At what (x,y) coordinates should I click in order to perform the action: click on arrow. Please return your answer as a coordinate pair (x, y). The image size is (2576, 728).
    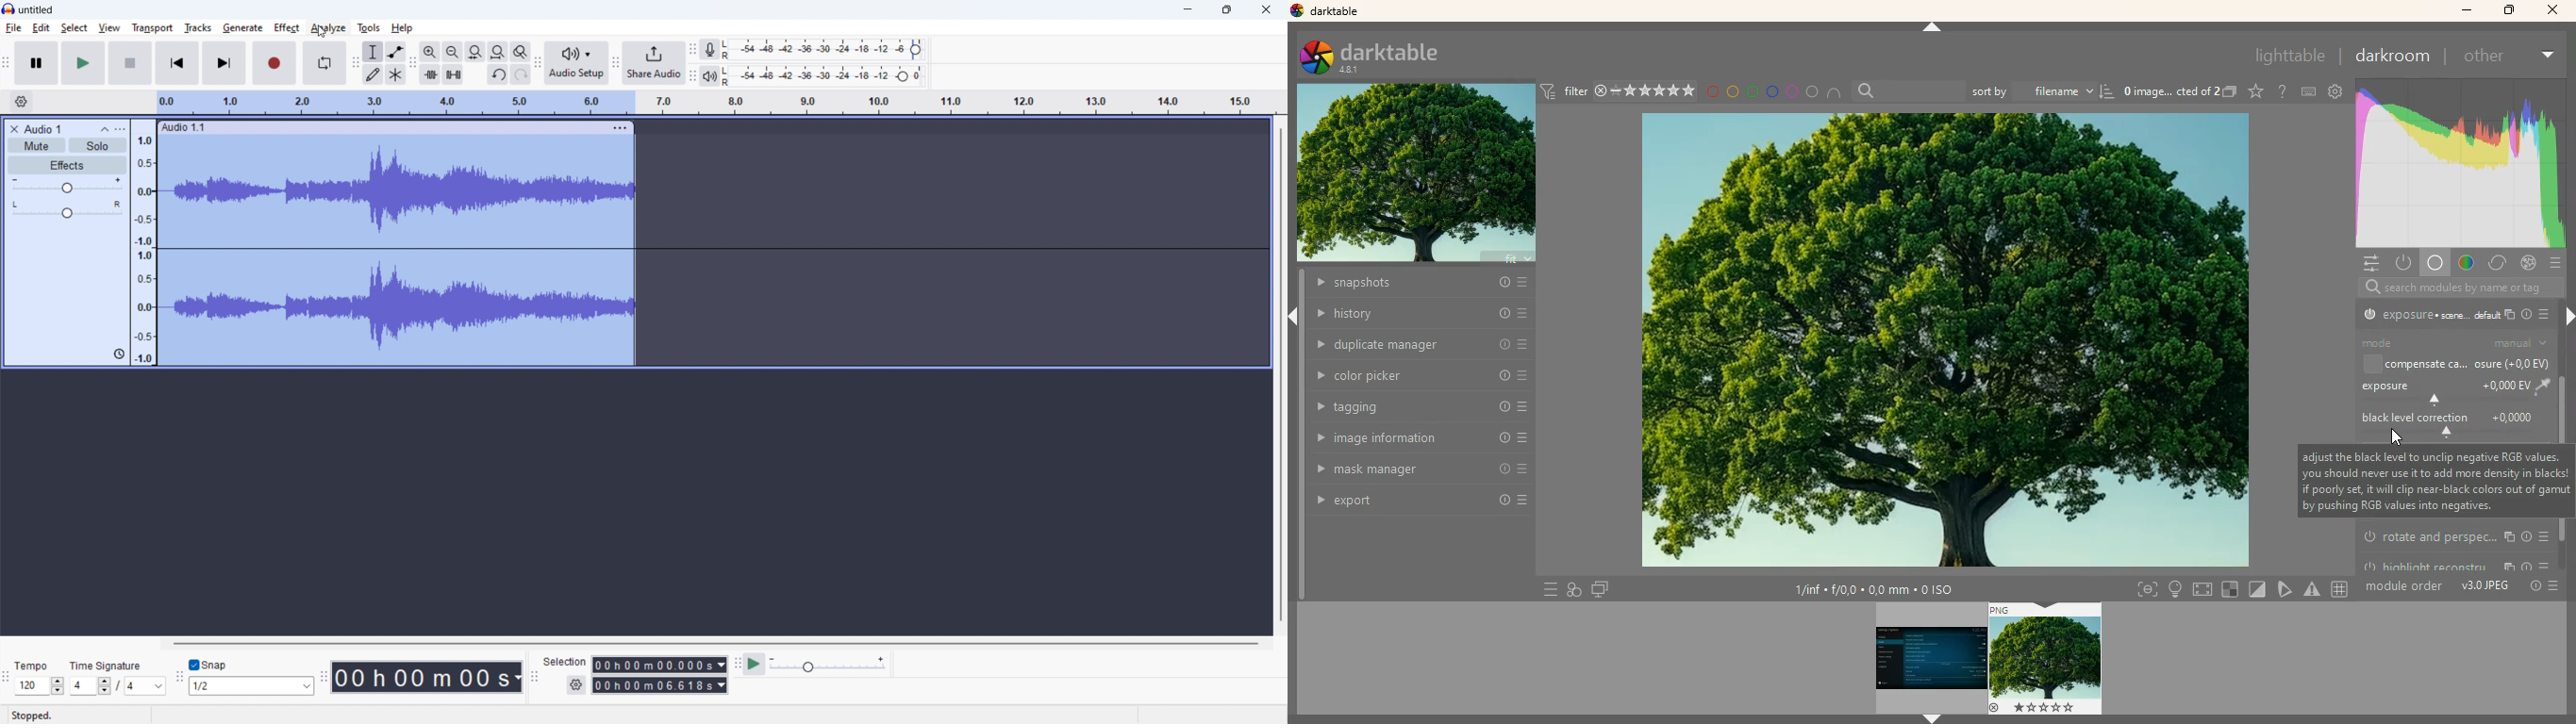
    Looking at the image, I should click on (1296, 319).